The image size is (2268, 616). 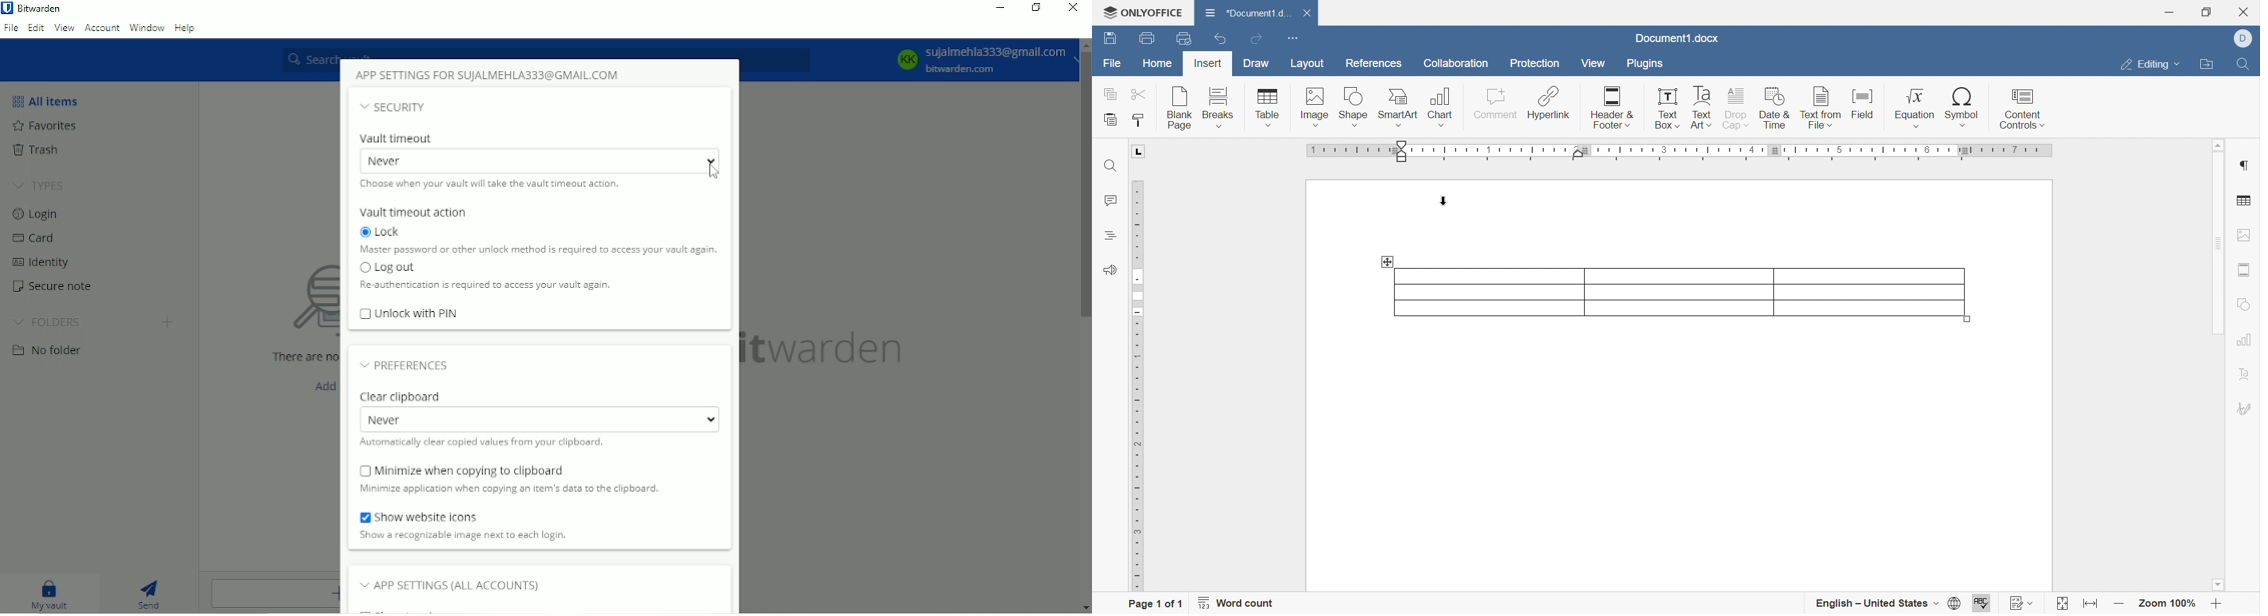 I want to click on Restore down, so click(x=2206, y=13).